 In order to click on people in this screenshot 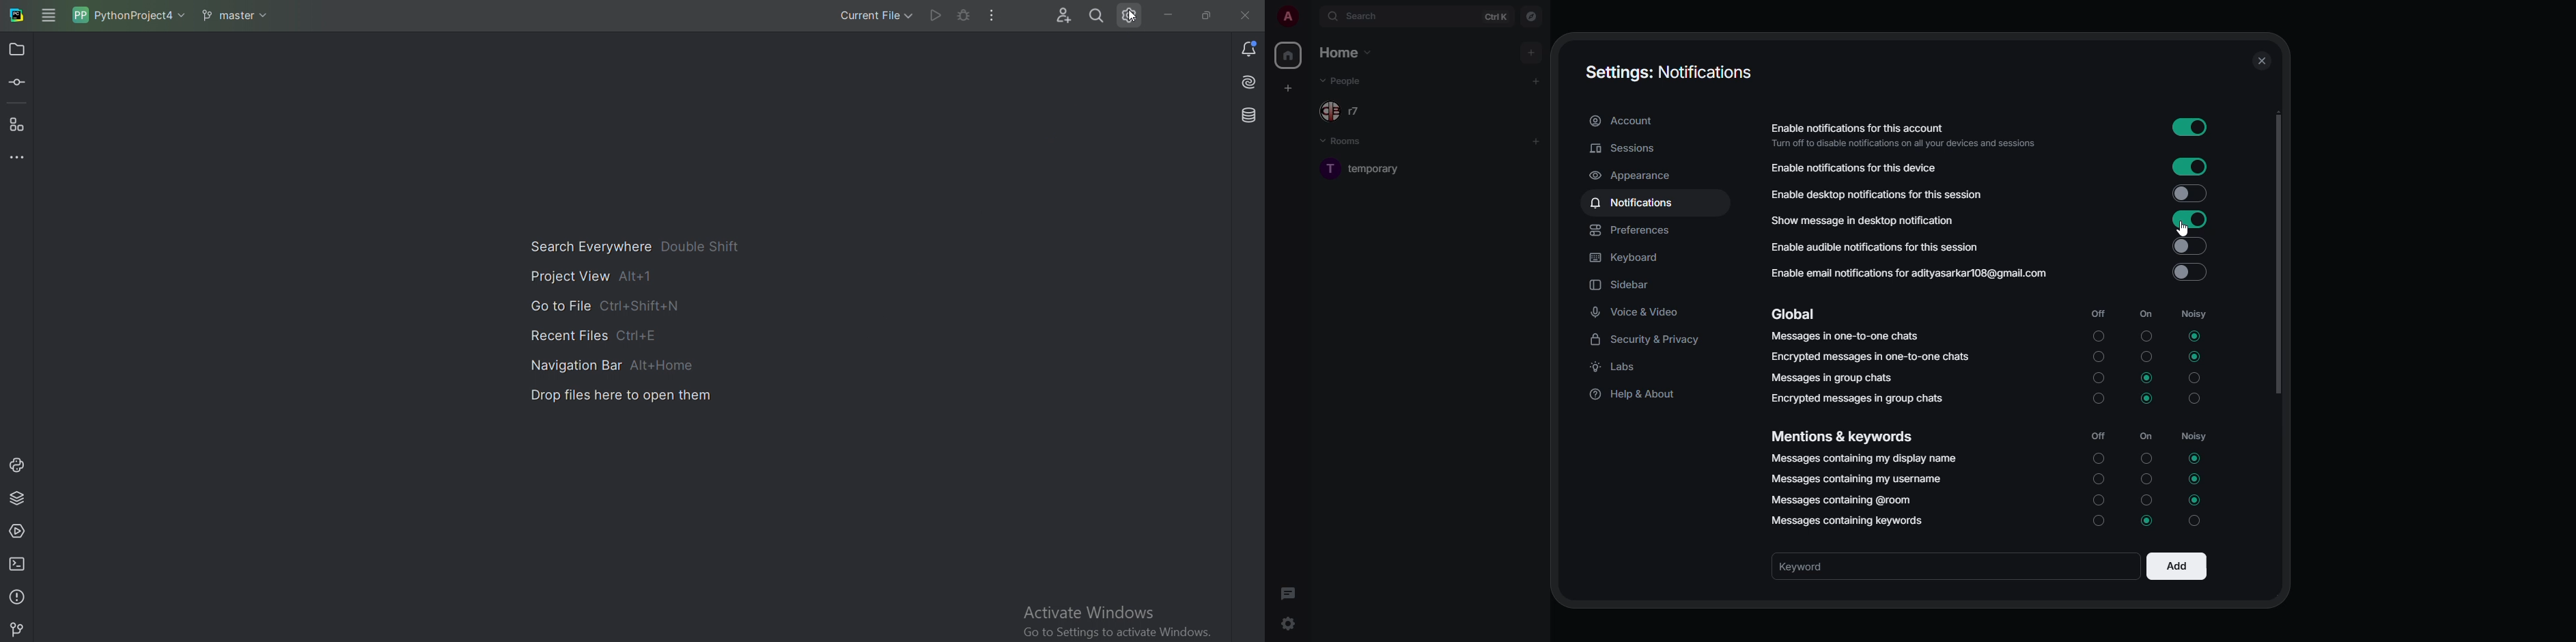, I will do `click(1347, 83)`.